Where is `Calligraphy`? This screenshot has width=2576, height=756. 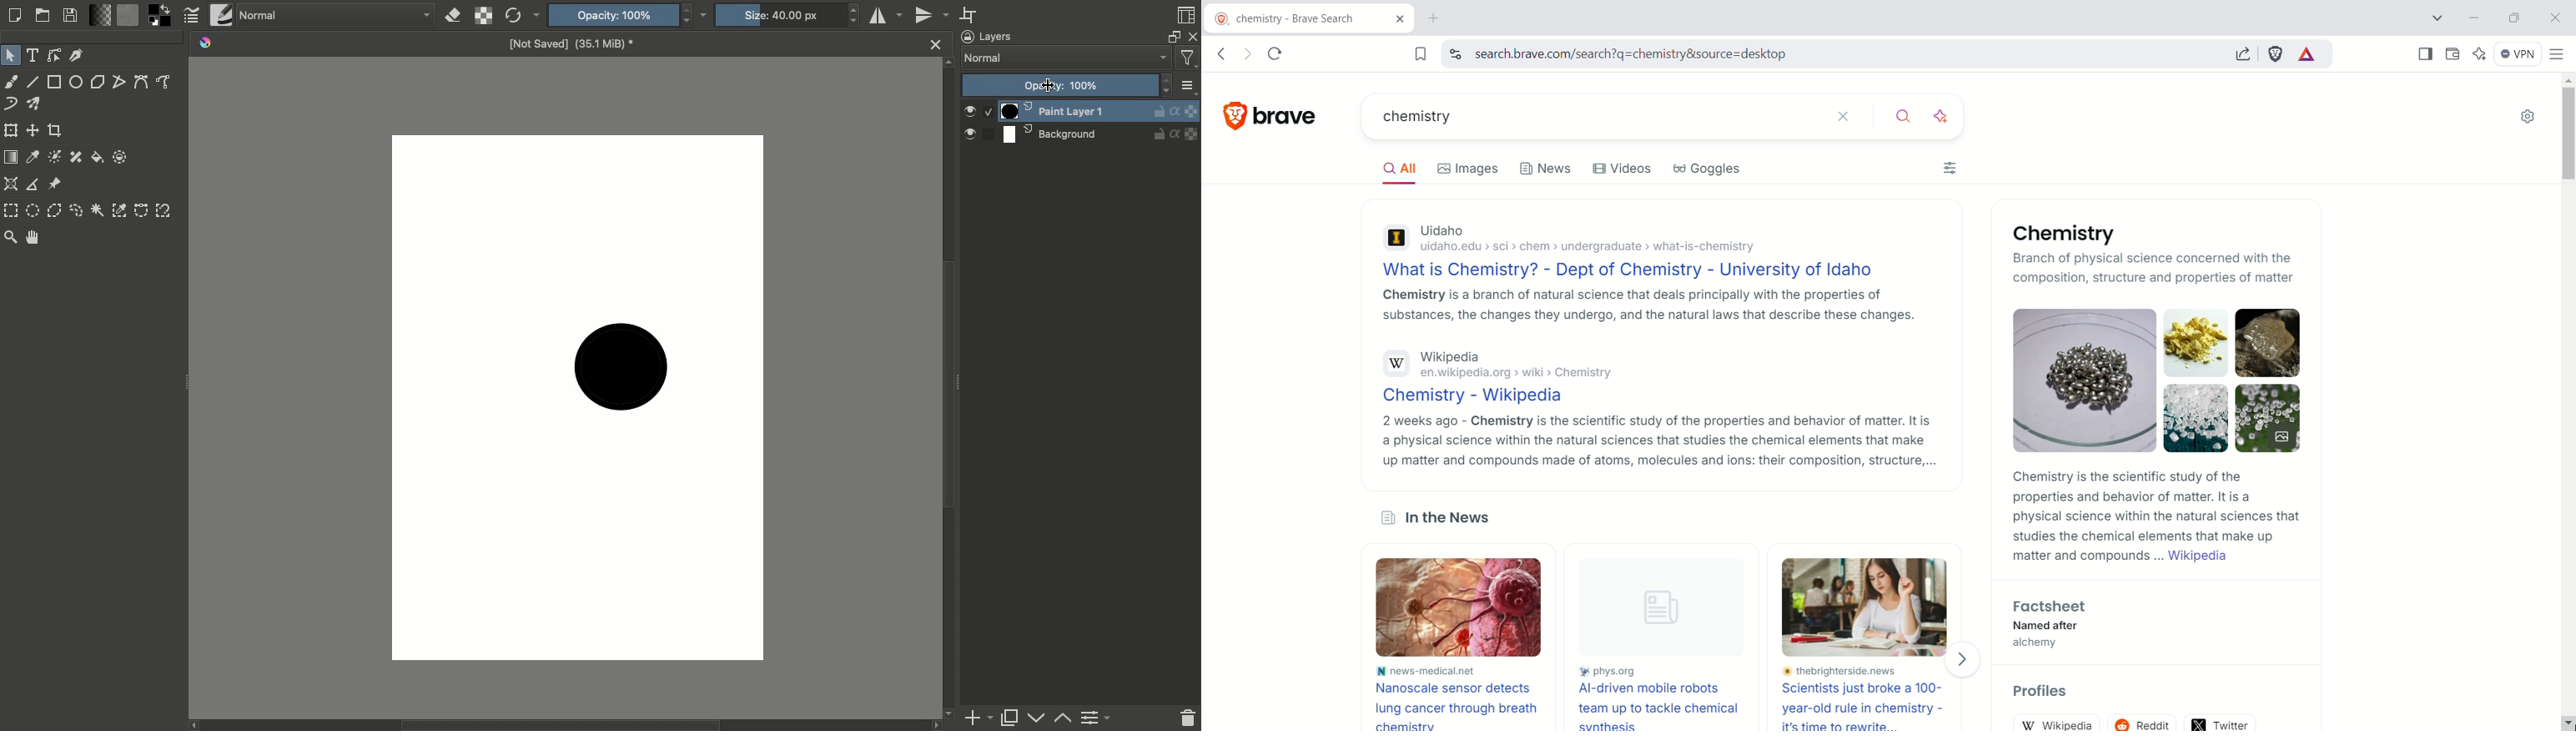 Calligraphy is located at coordinates (78, 55).